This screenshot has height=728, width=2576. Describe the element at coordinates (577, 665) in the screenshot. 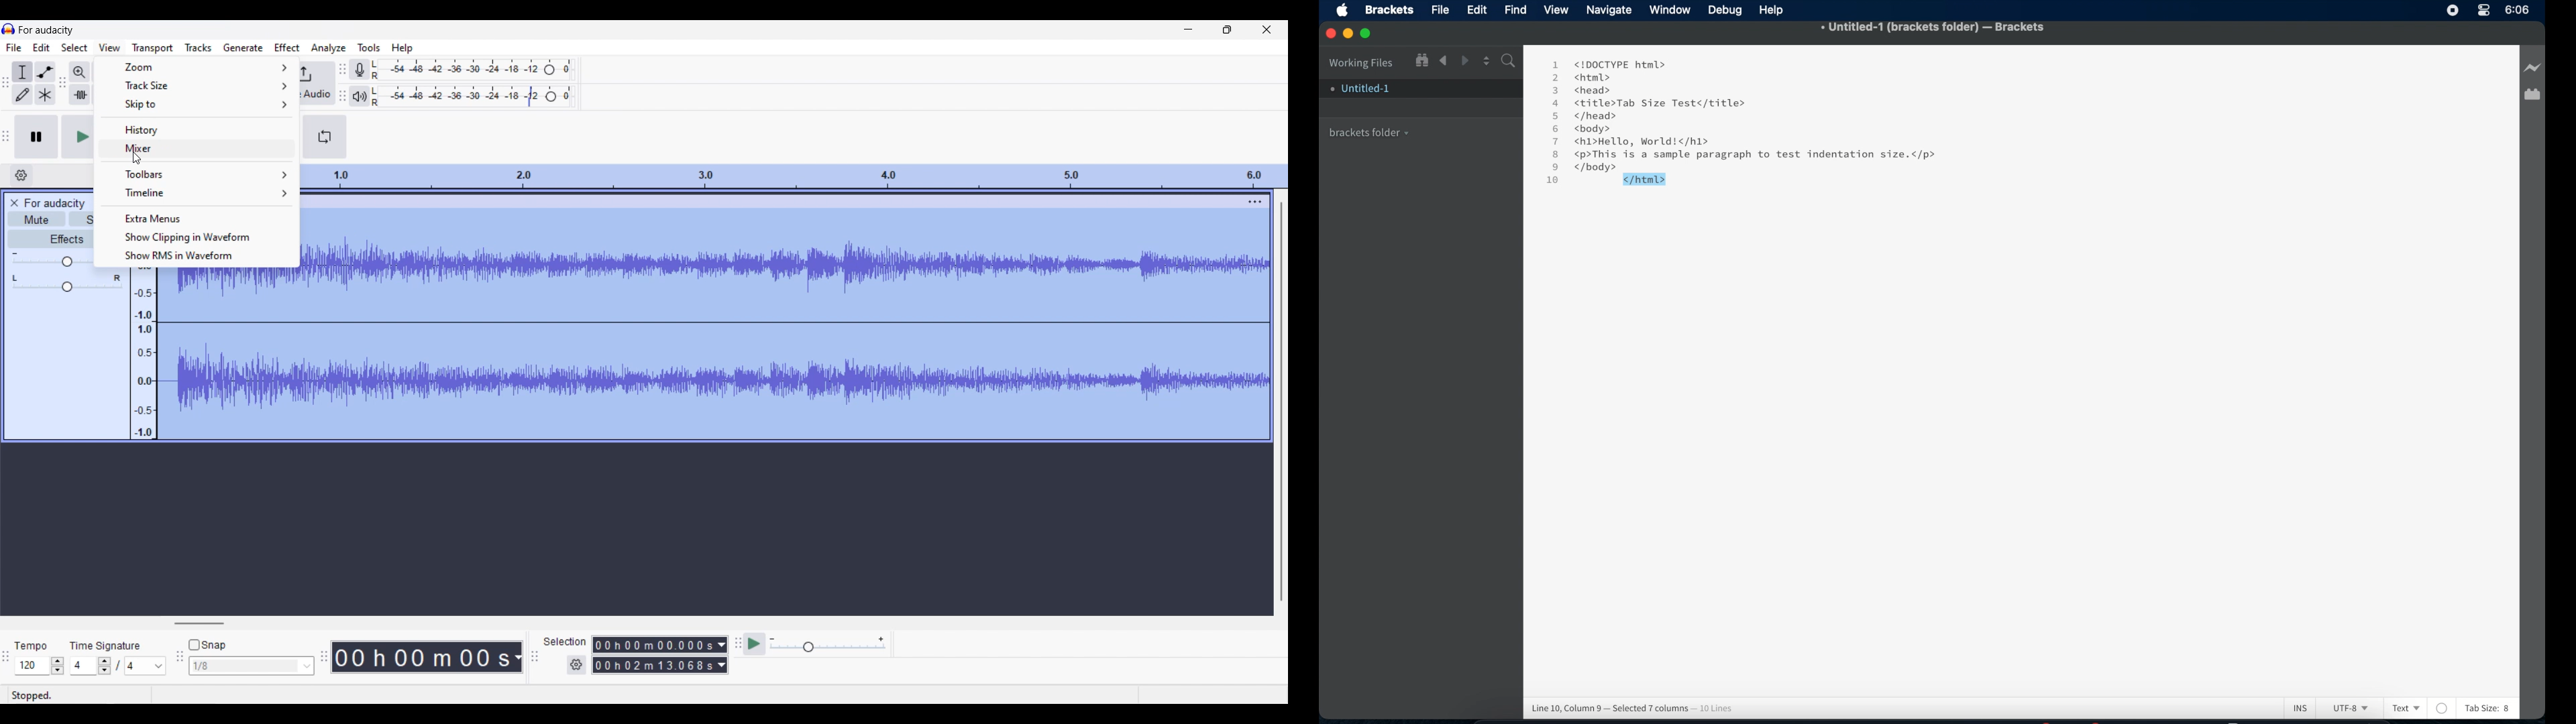

I see `Selection settings` at that location.